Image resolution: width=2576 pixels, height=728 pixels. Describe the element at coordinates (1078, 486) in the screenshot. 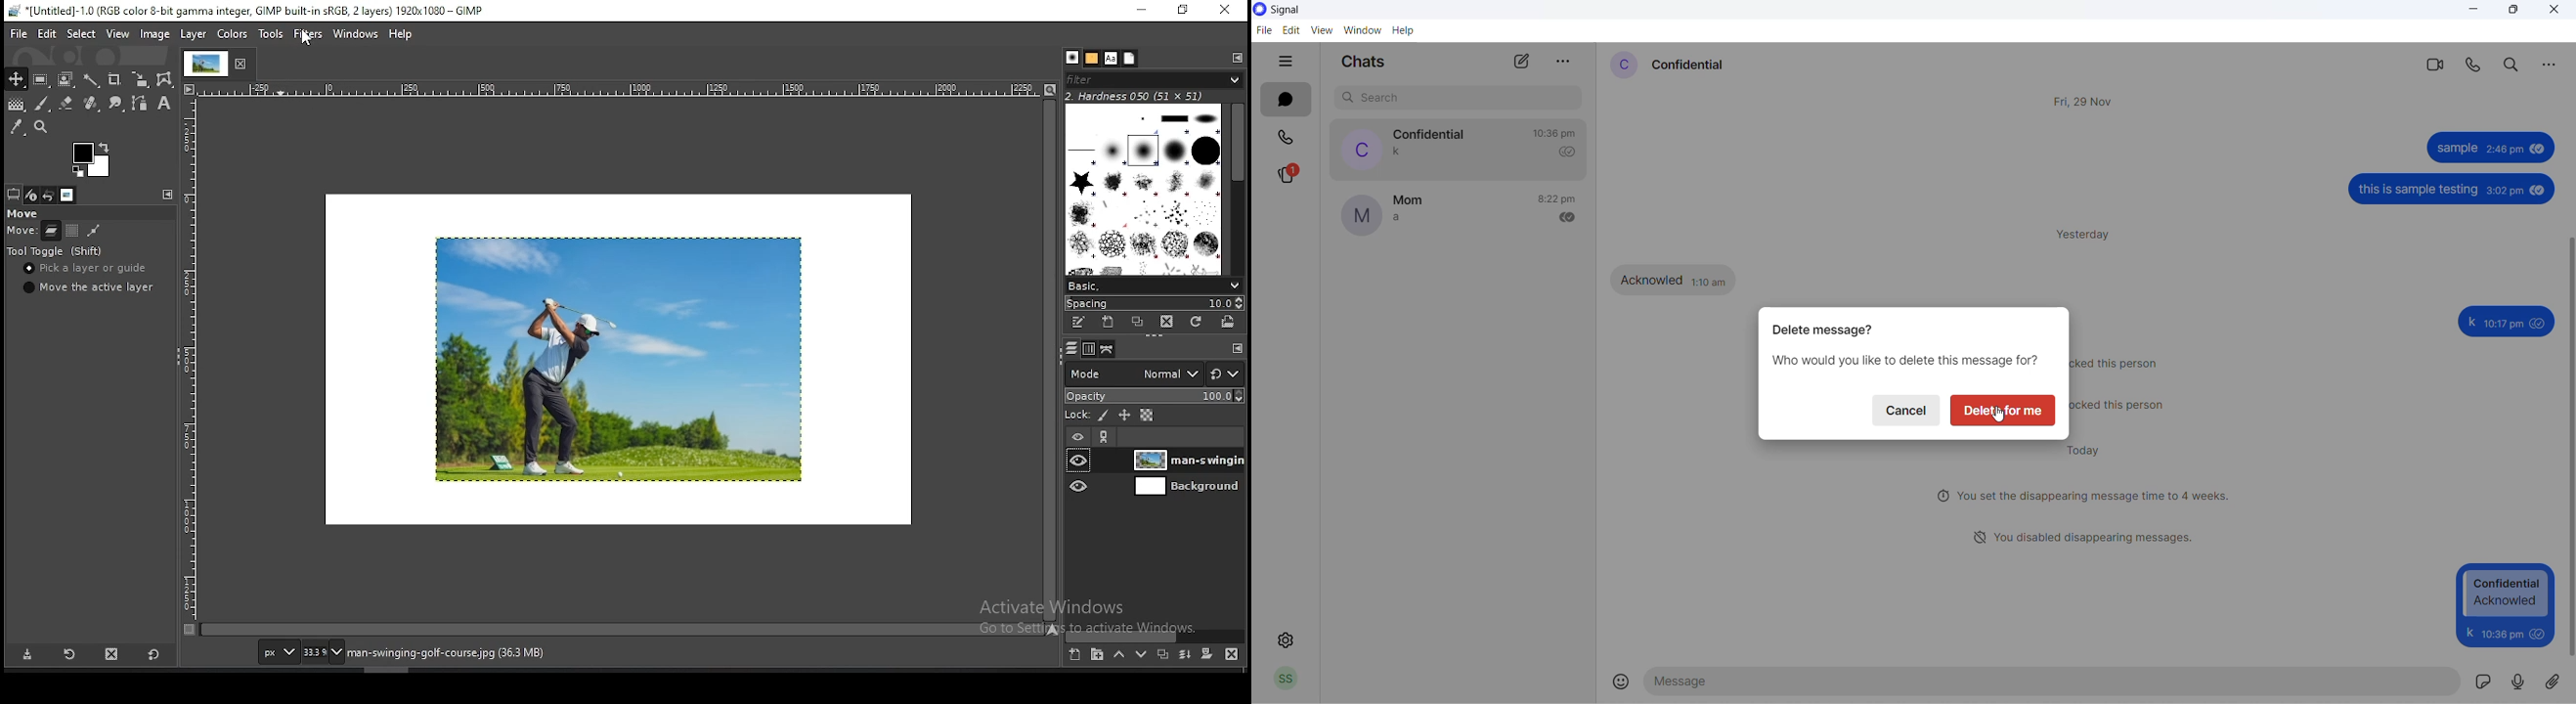

I see `layer visibility on/off` at that location.